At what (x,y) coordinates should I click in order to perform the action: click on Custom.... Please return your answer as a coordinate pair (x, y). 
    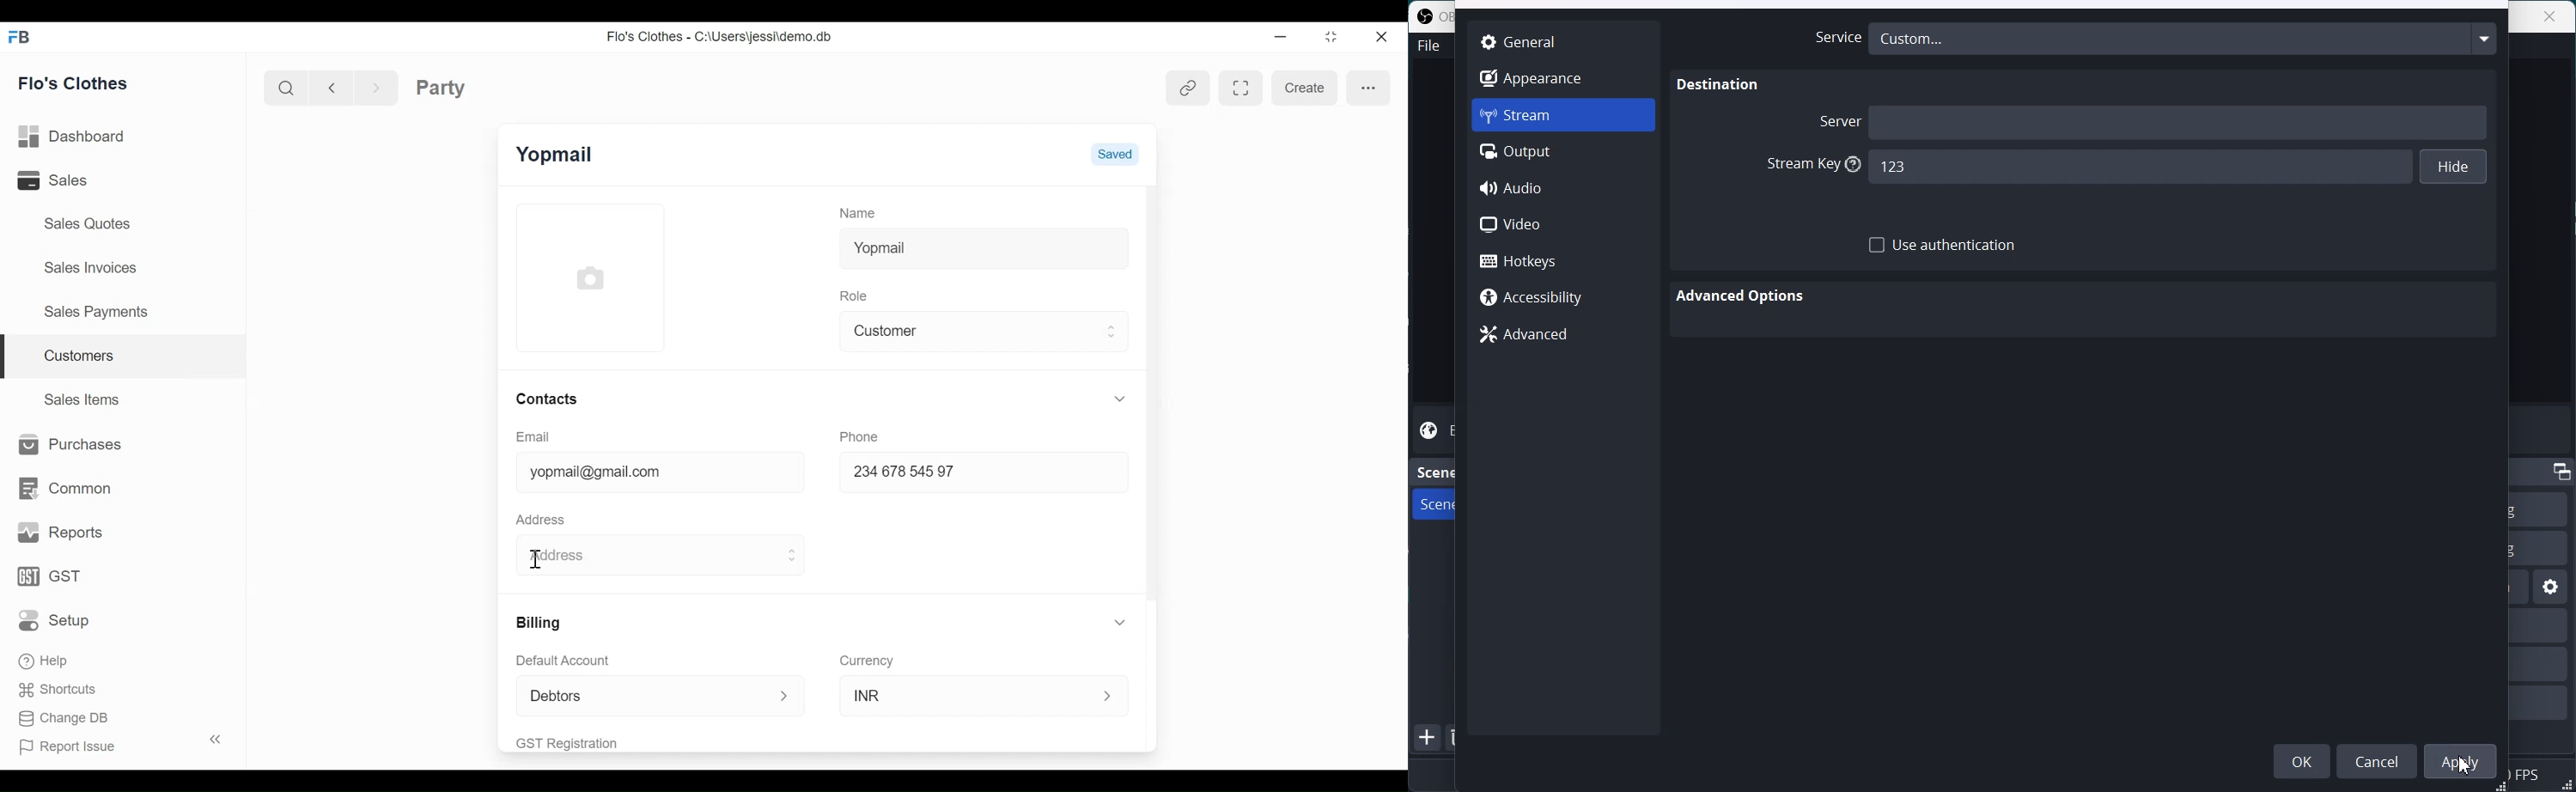
    Looking at the image, I should click on (2183, 38).